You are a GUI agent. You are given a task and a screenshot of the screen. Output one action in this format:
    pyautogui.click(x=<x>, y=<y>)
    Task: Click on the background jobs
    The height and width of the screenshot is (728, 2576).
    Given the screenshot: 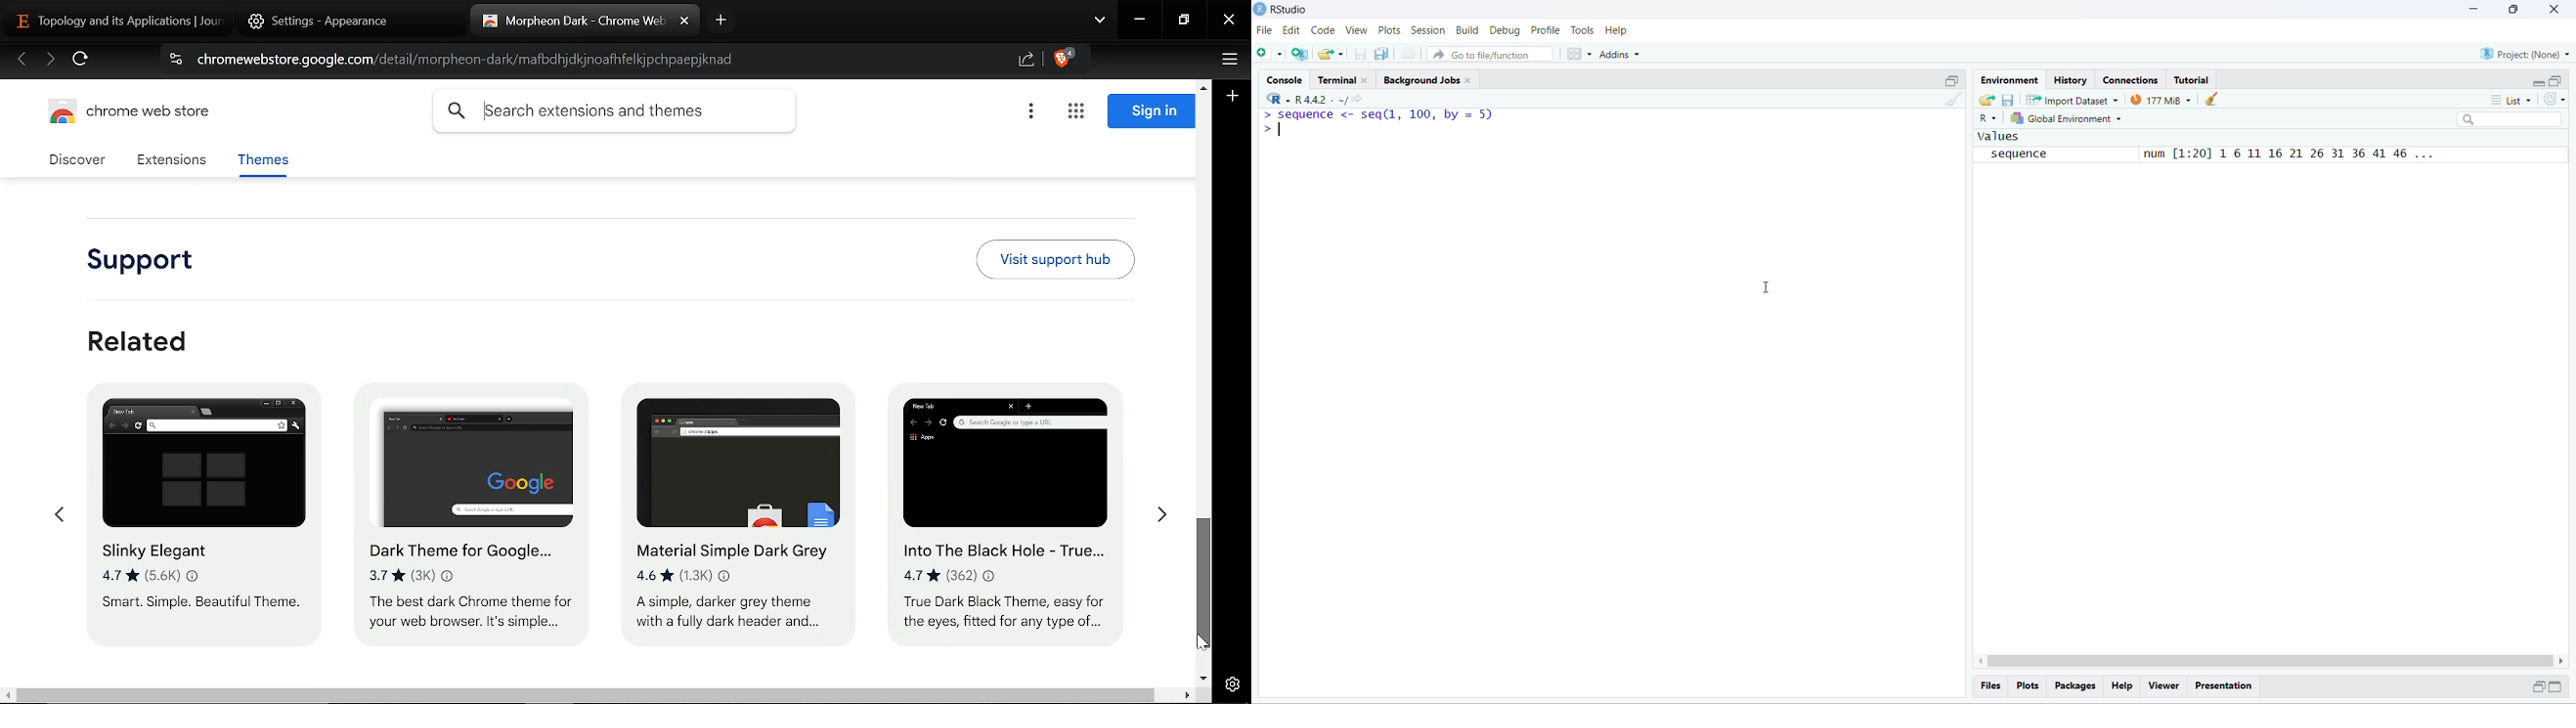 What is the action you would take?
    pyautogui.click(x=1421, y=81)
    